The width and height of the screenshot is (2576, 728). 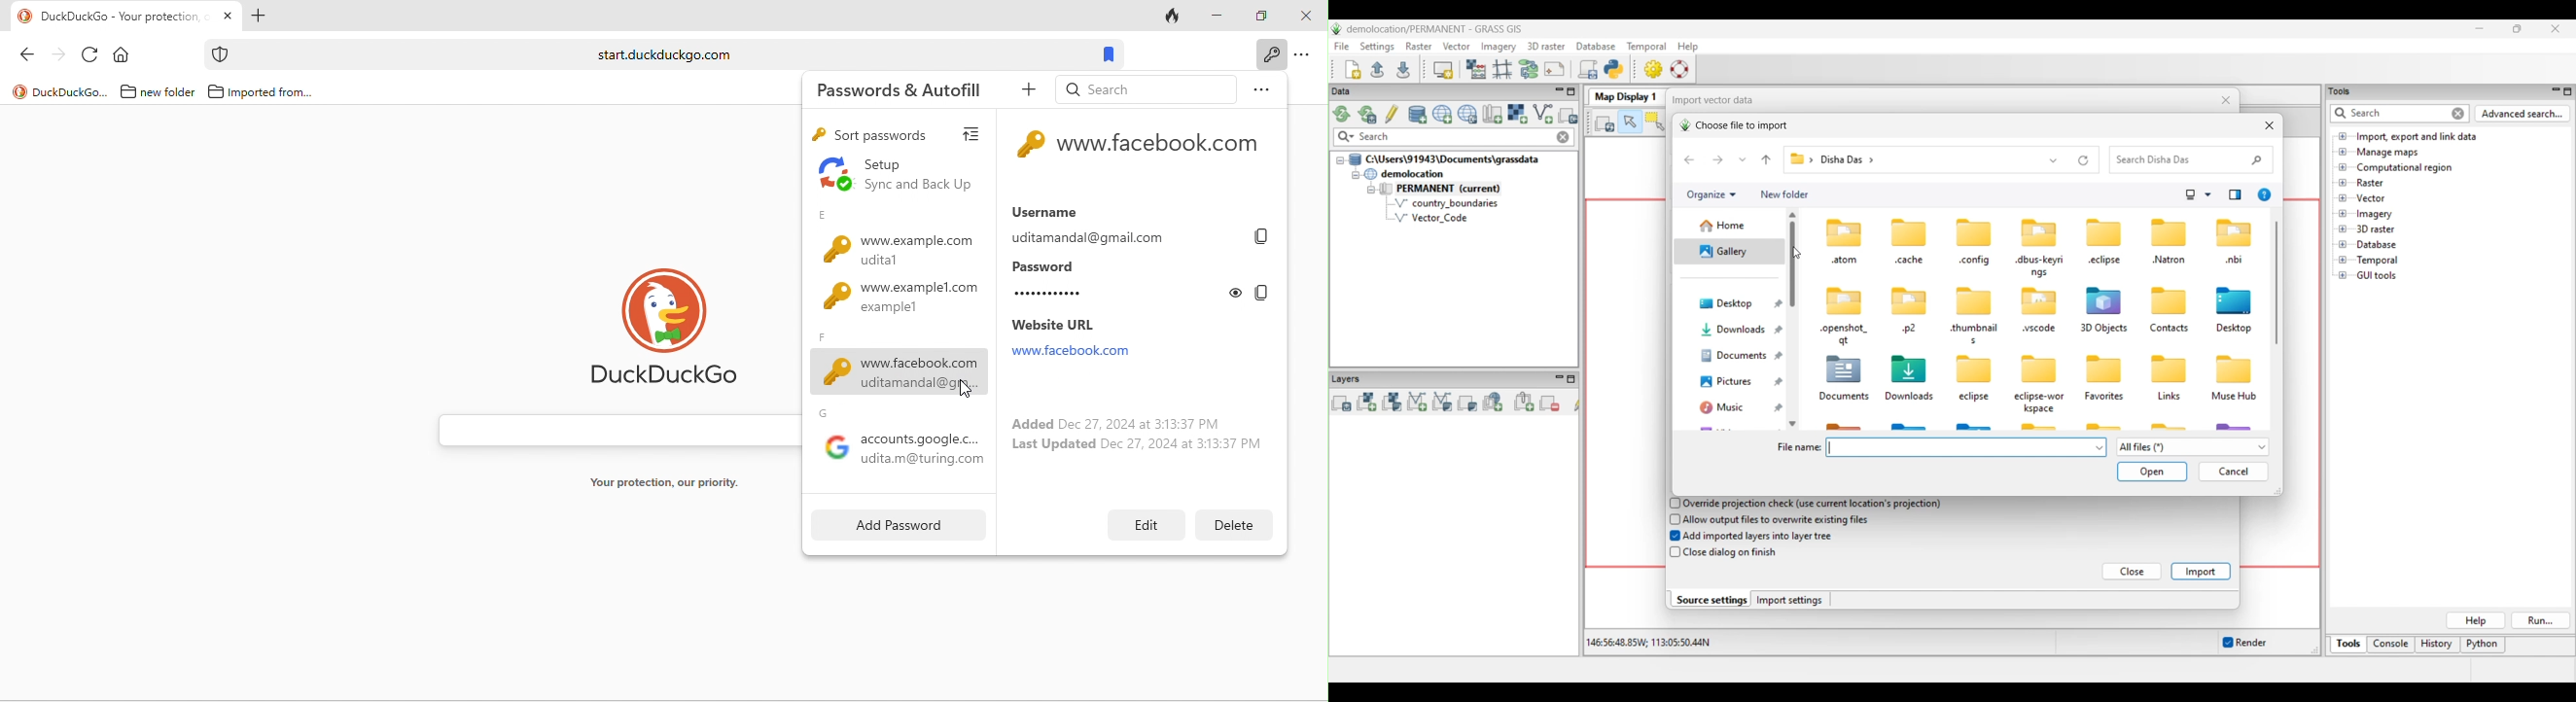 What do you see at coordinates (675, 332) in the screenshot?
I see `duck duck go logo` at bounding box center [675, 332].